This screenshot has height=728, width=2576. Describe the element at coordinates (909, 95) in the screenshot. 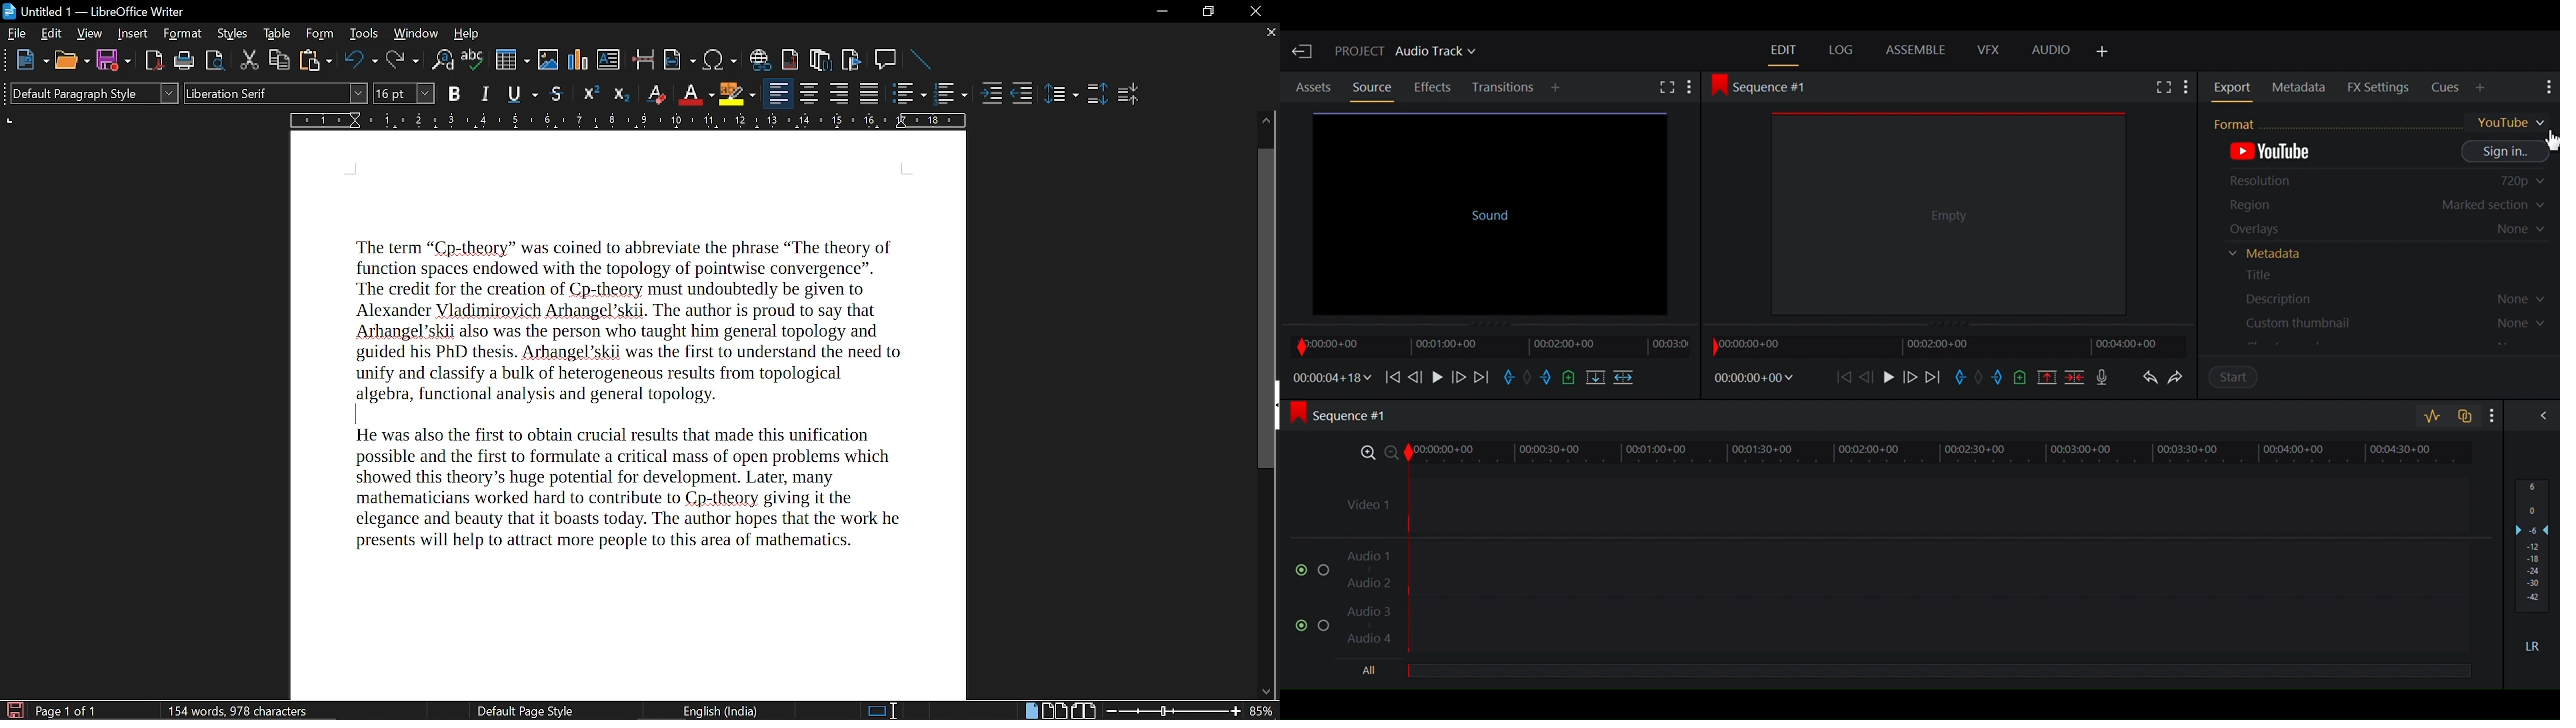

I see `Toggle ordered list` at that location.